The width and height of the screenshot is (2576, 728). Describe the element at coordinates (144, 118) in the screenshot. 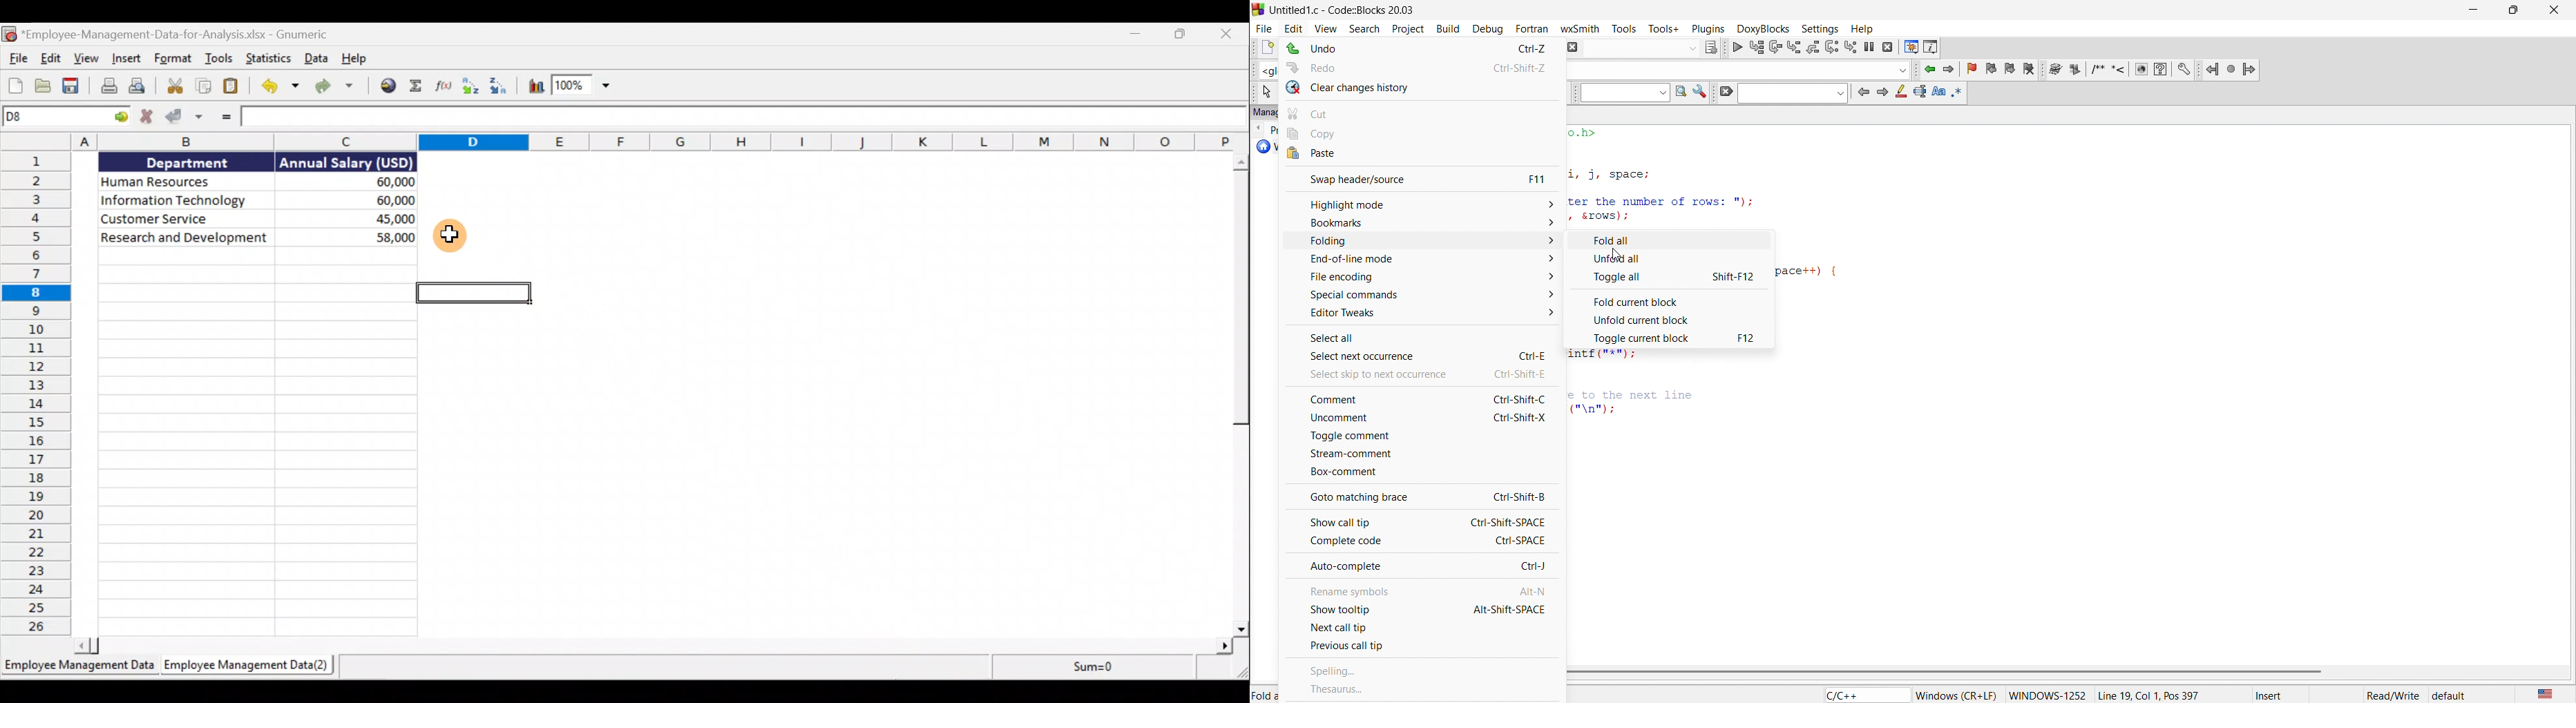

I see `Cancel change` at that location.